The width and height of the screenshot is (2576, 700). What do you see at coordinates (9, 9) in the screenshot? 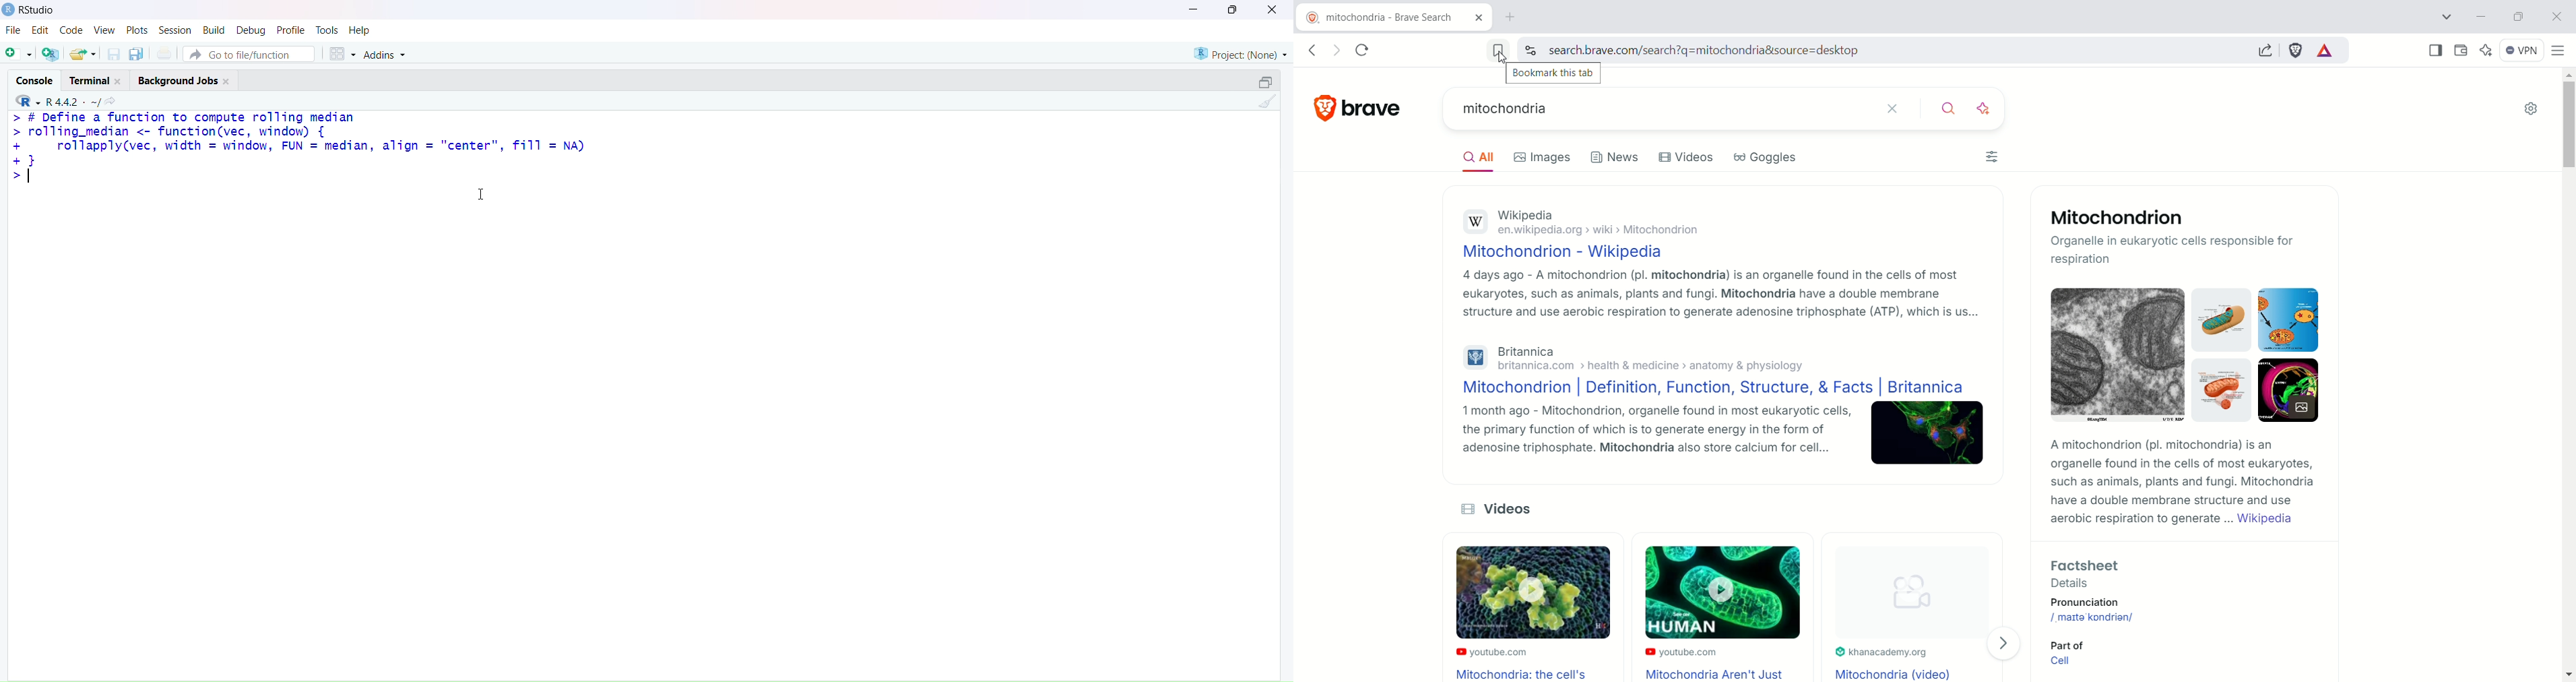
I see `logo` at bounding box center [9, 9].